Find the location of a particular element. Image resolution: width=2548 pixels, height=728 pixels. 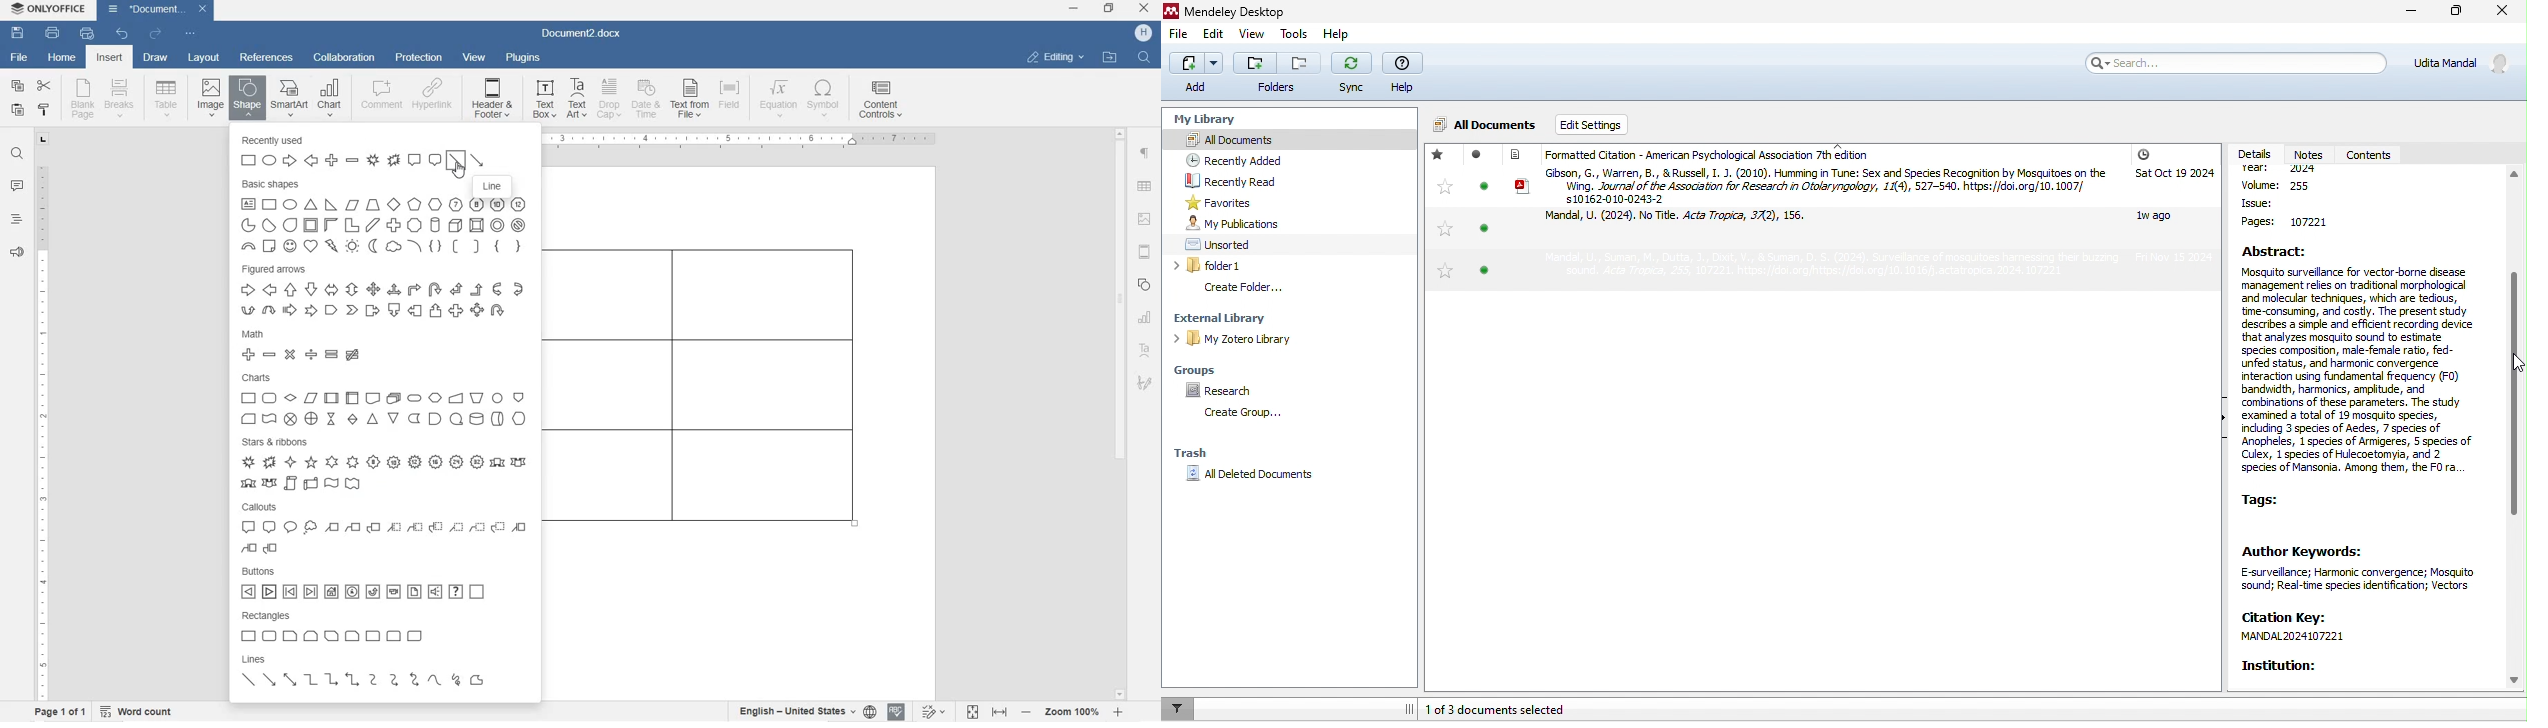

Buttons is located at coordinates (387, 584).